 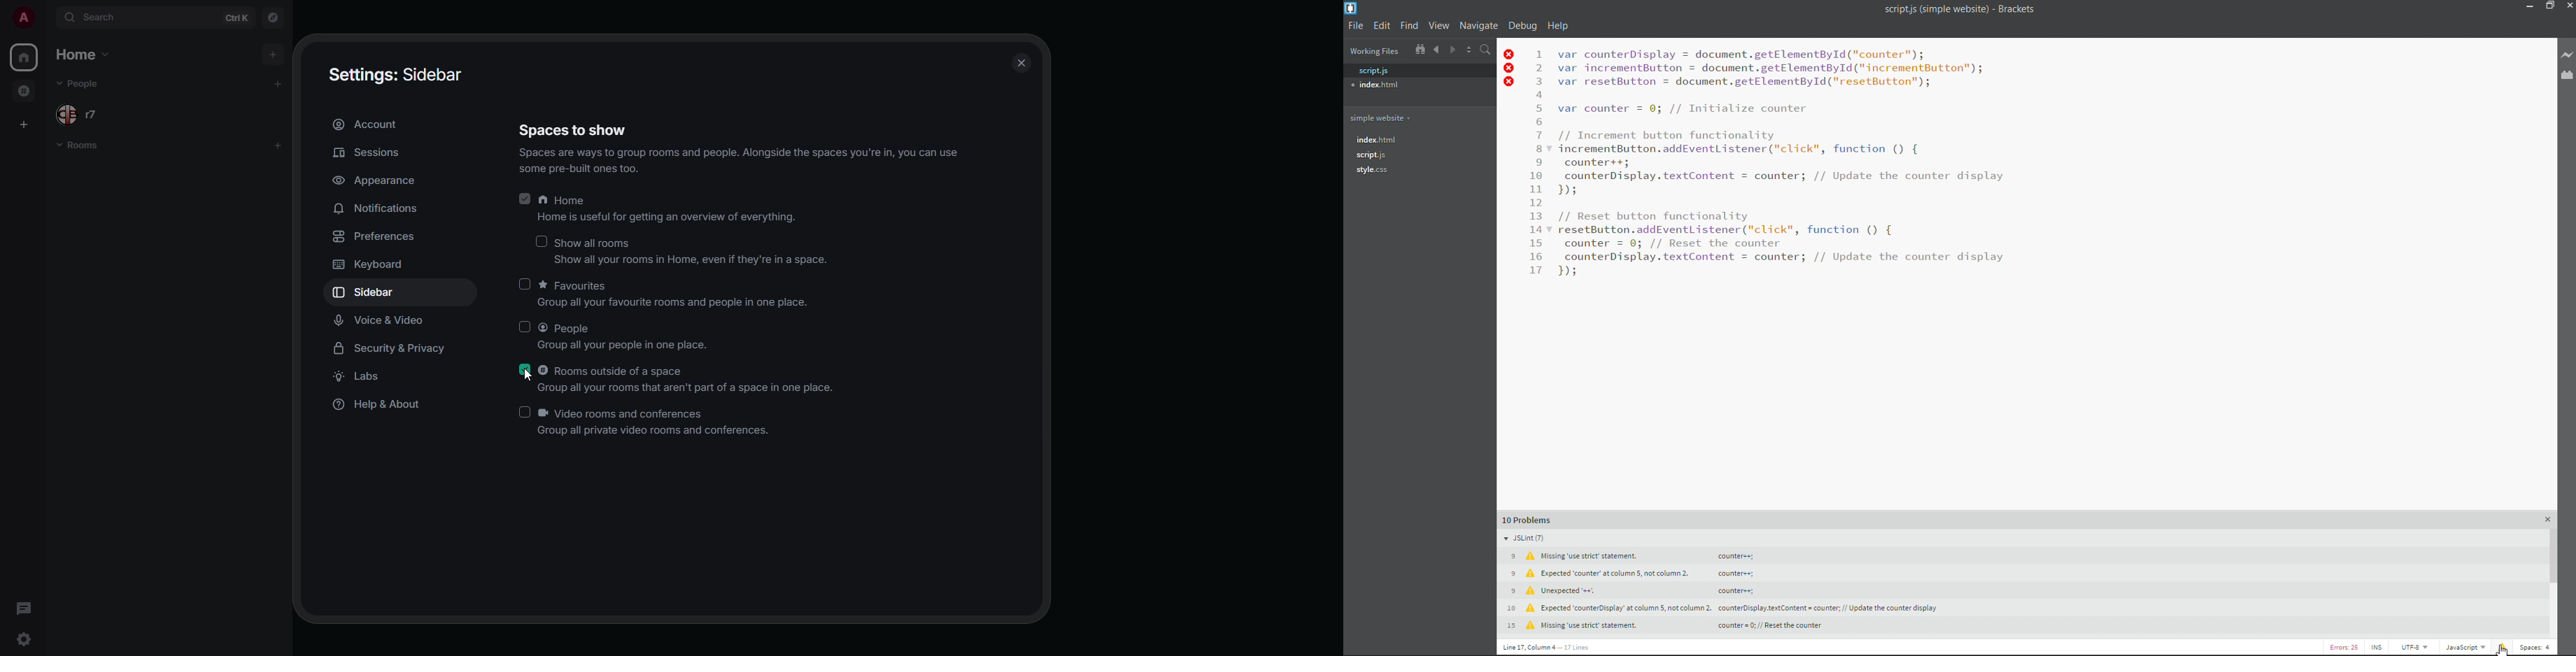 I want to click on video rooms and conferences, so click(x=656, y=423).